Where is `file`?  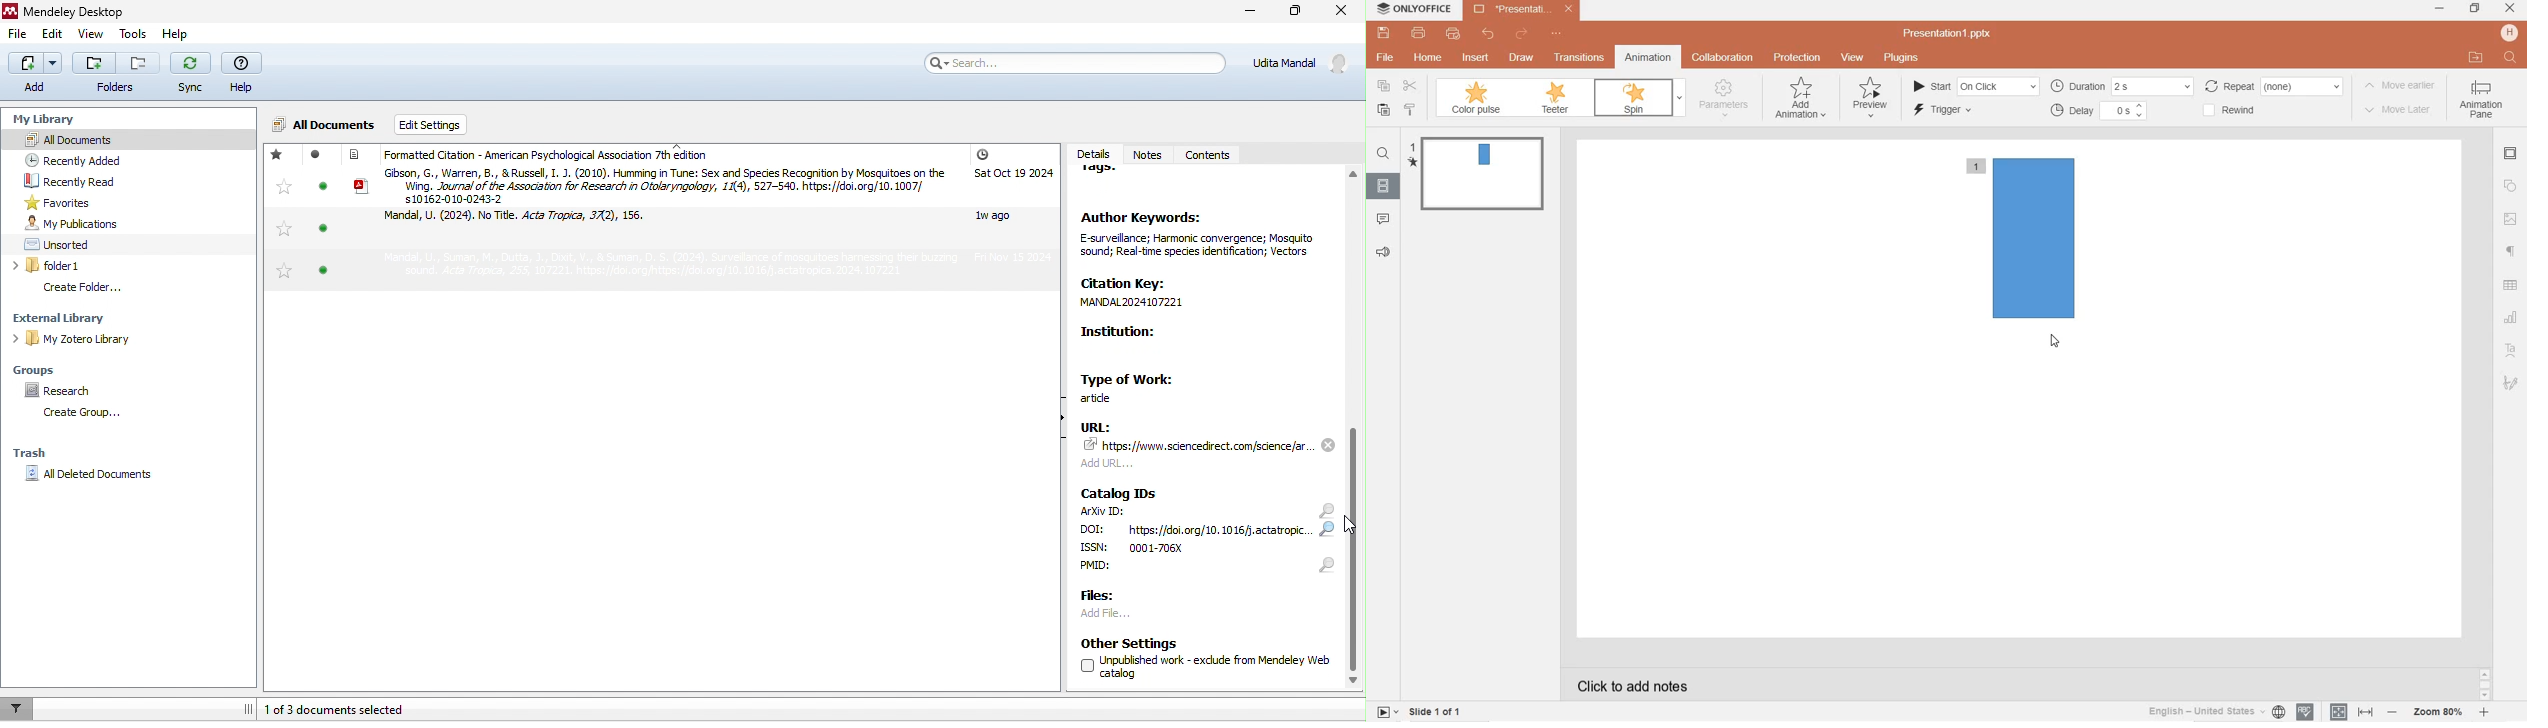 file is located at coordinates (20, 37).